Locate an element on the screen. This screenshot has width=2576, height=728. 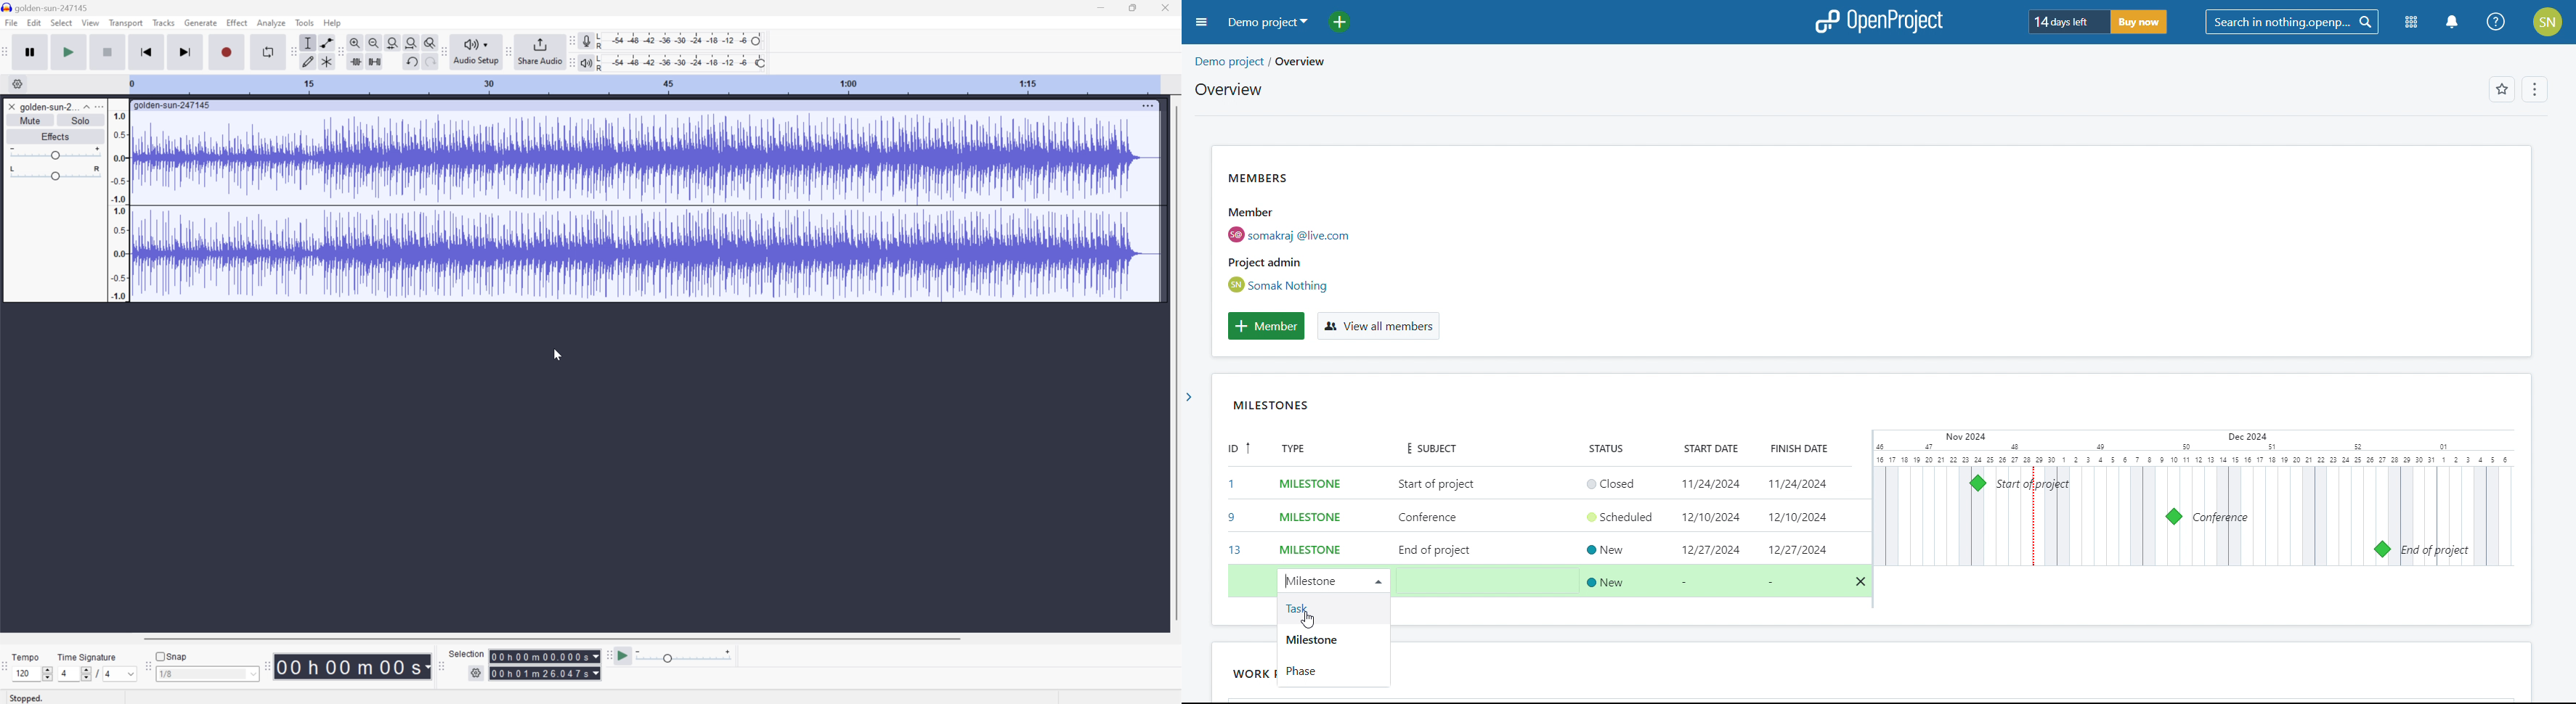
Share audio is located at coordinates (539, 53).